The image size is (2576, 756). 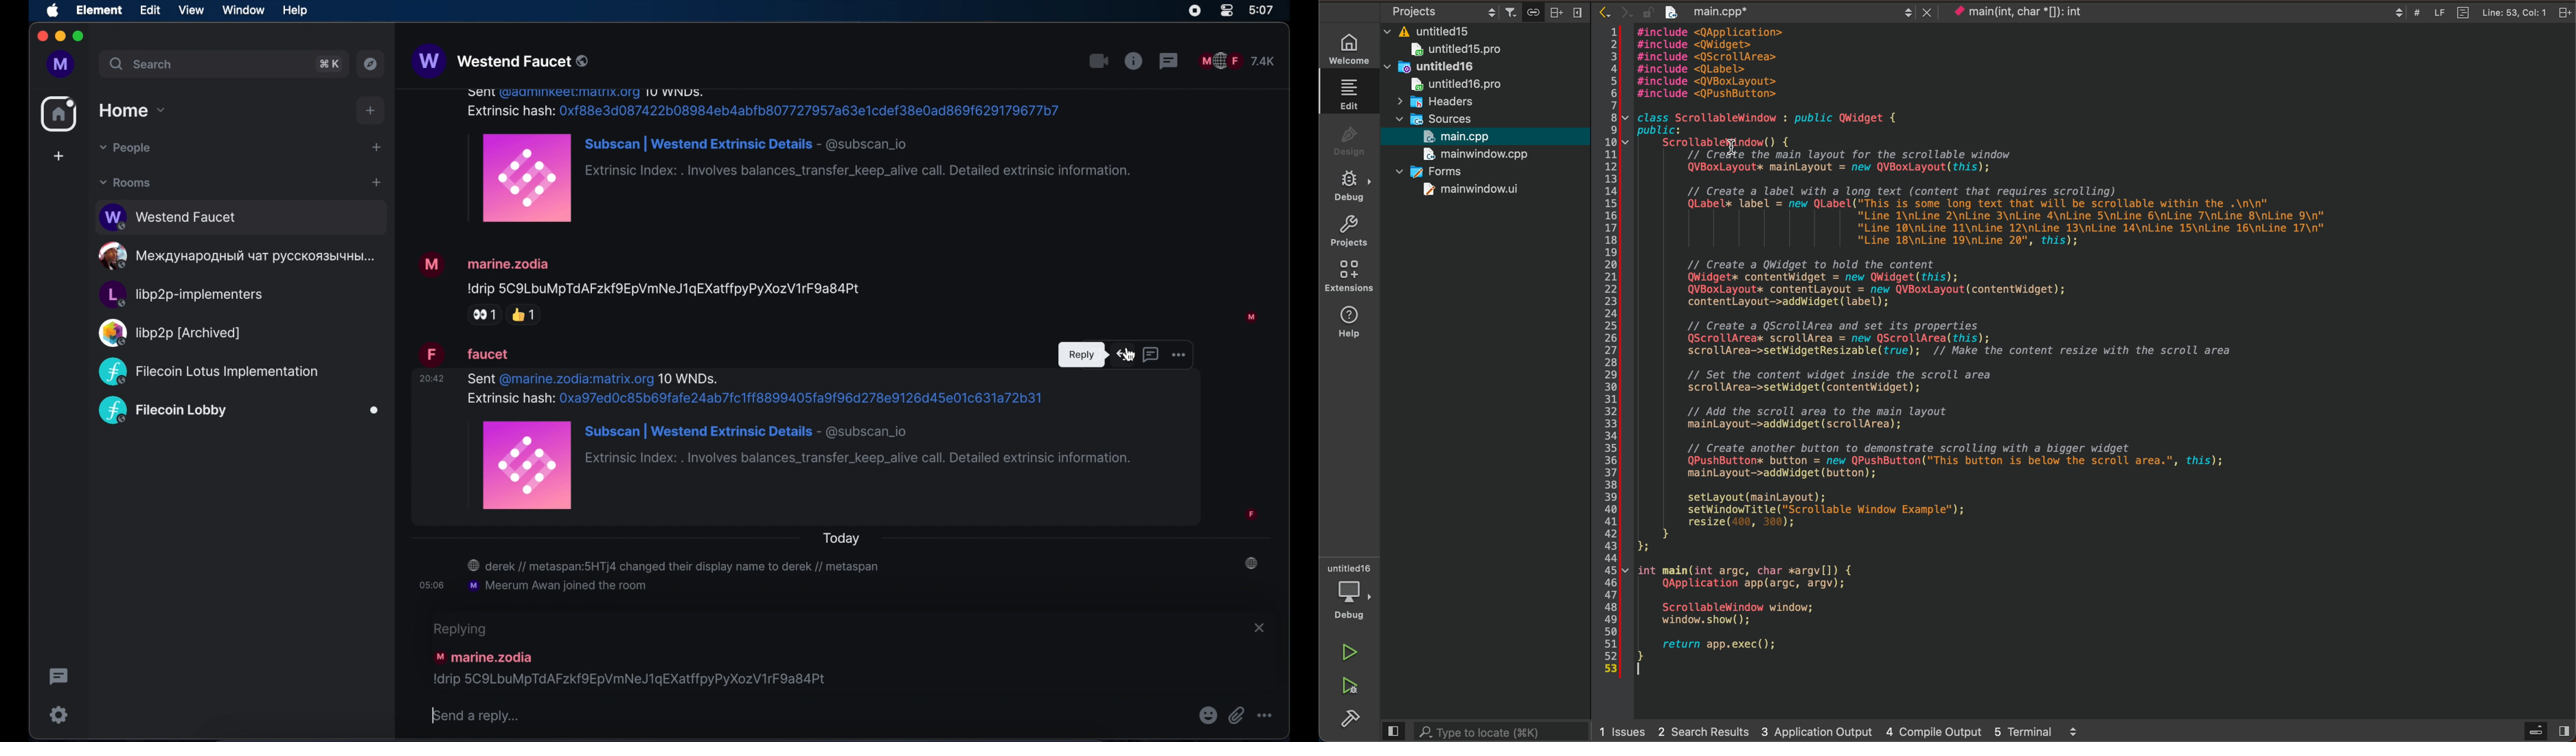 I want to click on untitled 15, so click(x=1469, y=51).